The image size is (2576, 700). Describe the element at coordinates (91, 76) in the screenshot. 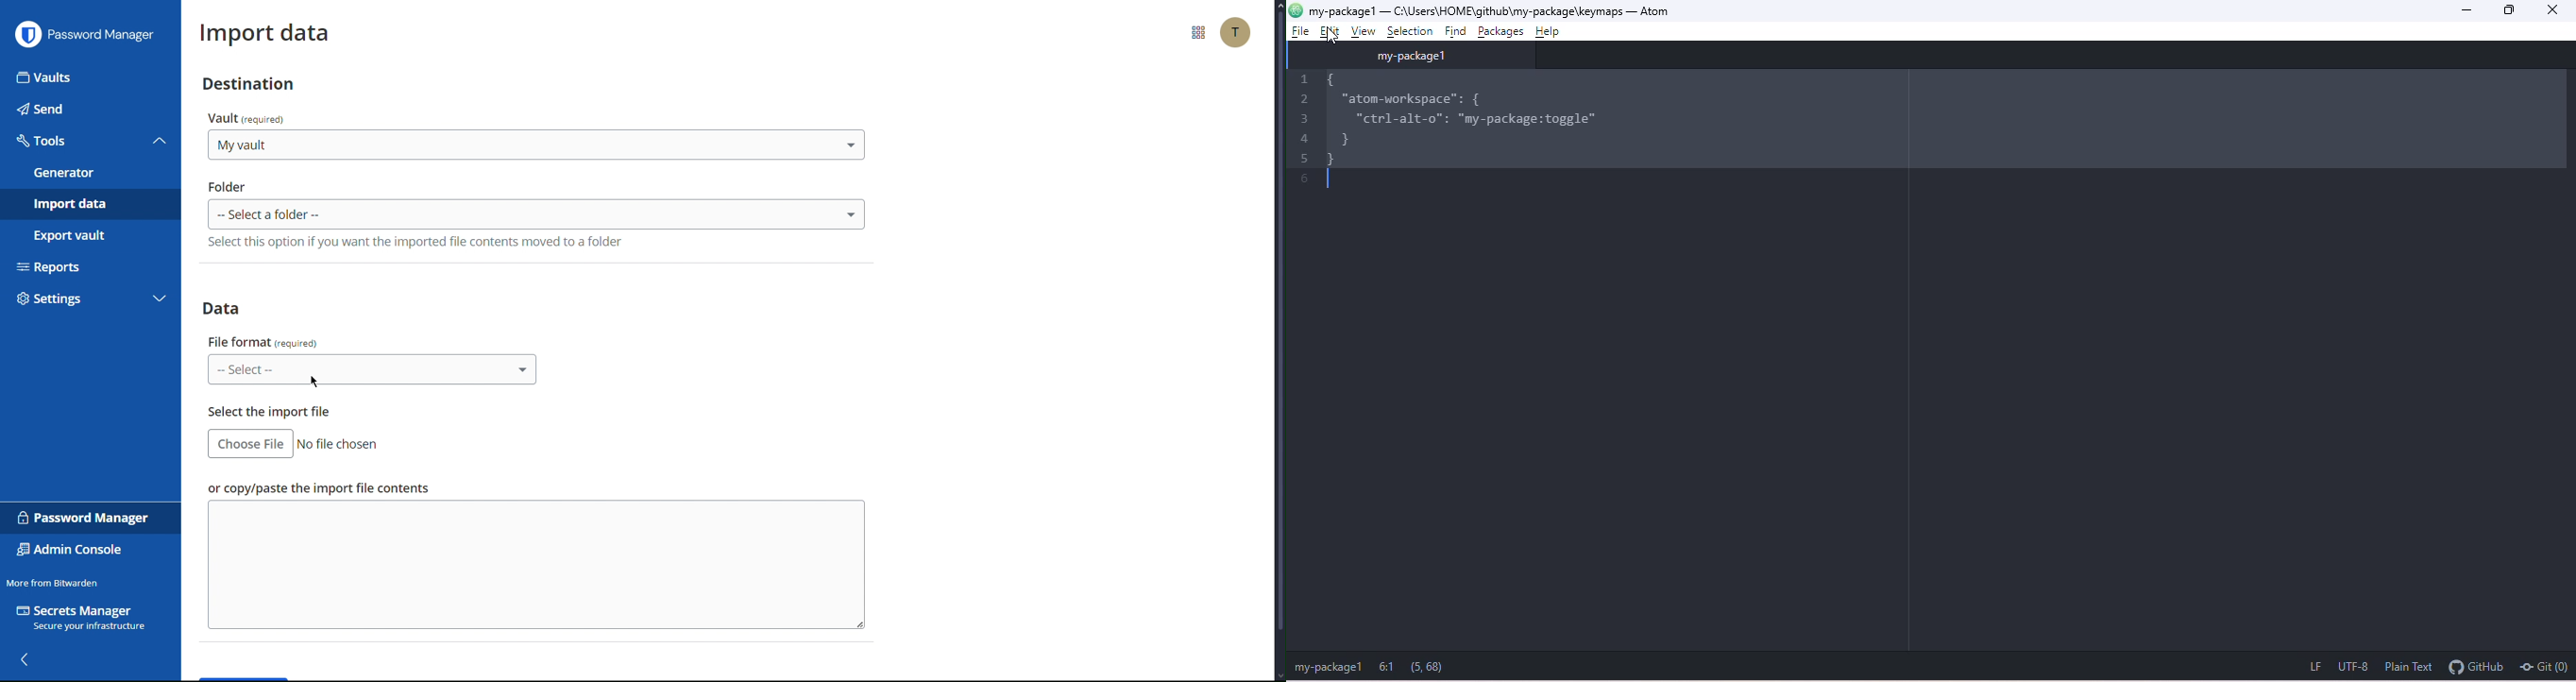

I see `Vaults` at that location.